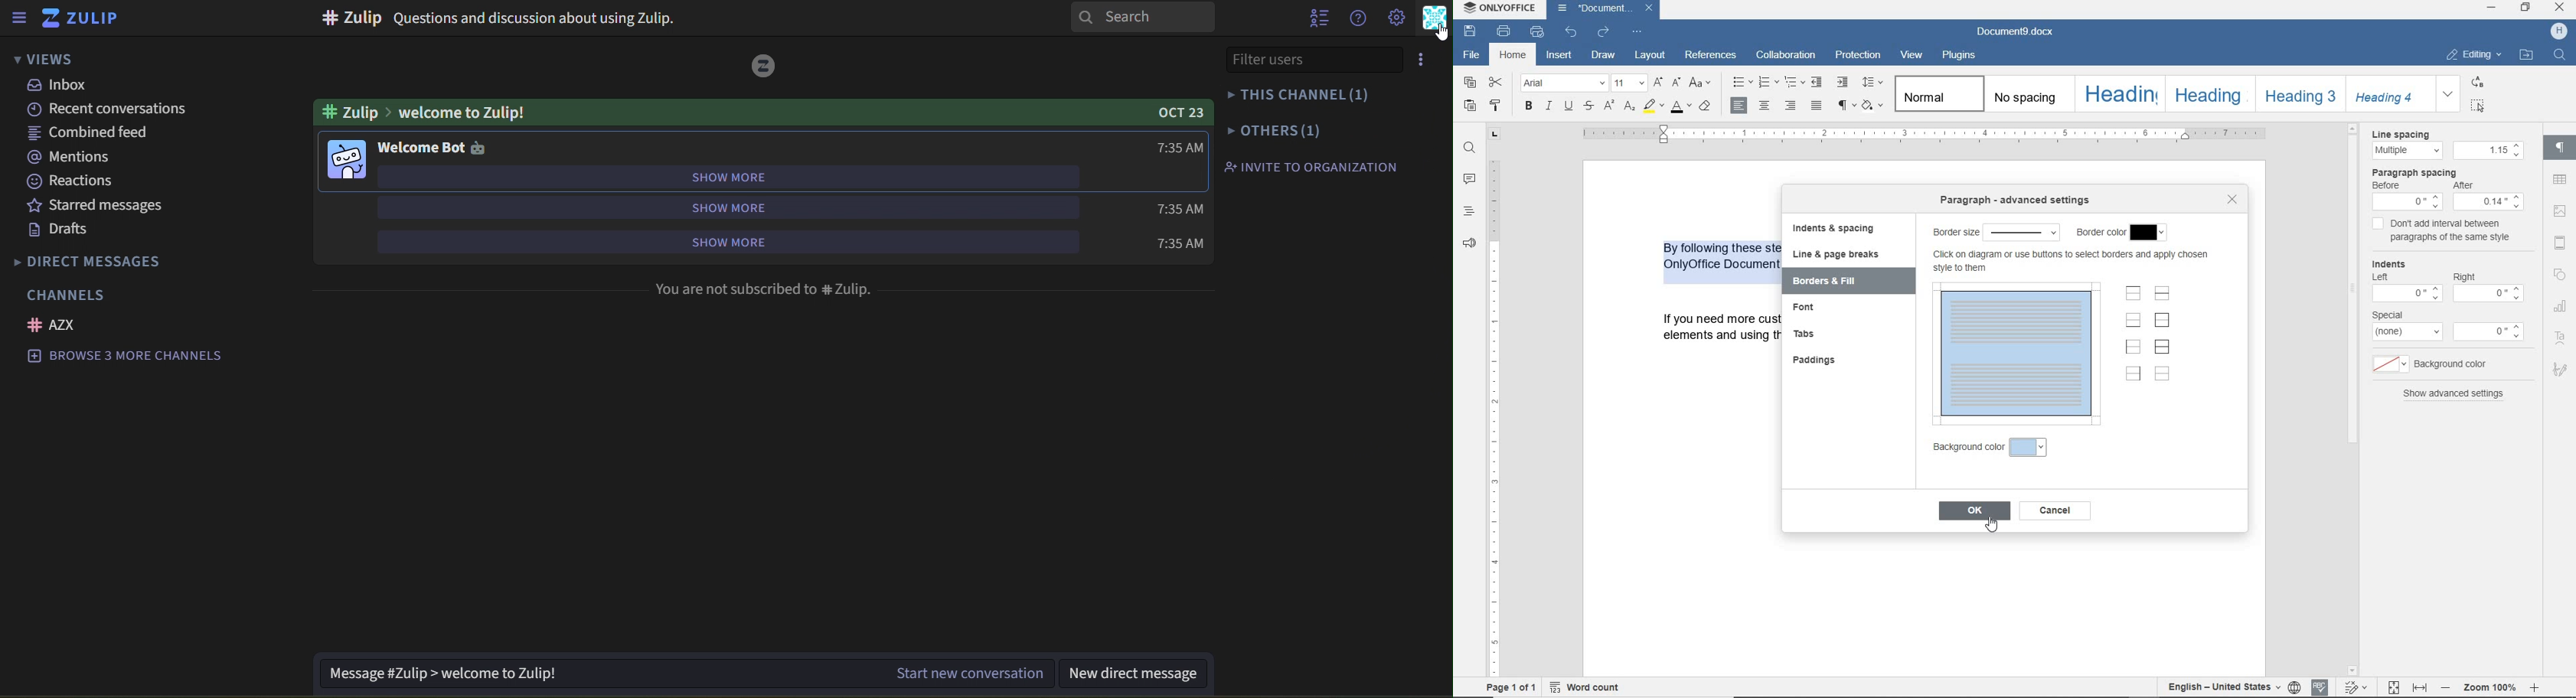 The image size is (2576, 700). Describe the element at coordinates (1144, 18) in the screenshot. I see `search` at that location.